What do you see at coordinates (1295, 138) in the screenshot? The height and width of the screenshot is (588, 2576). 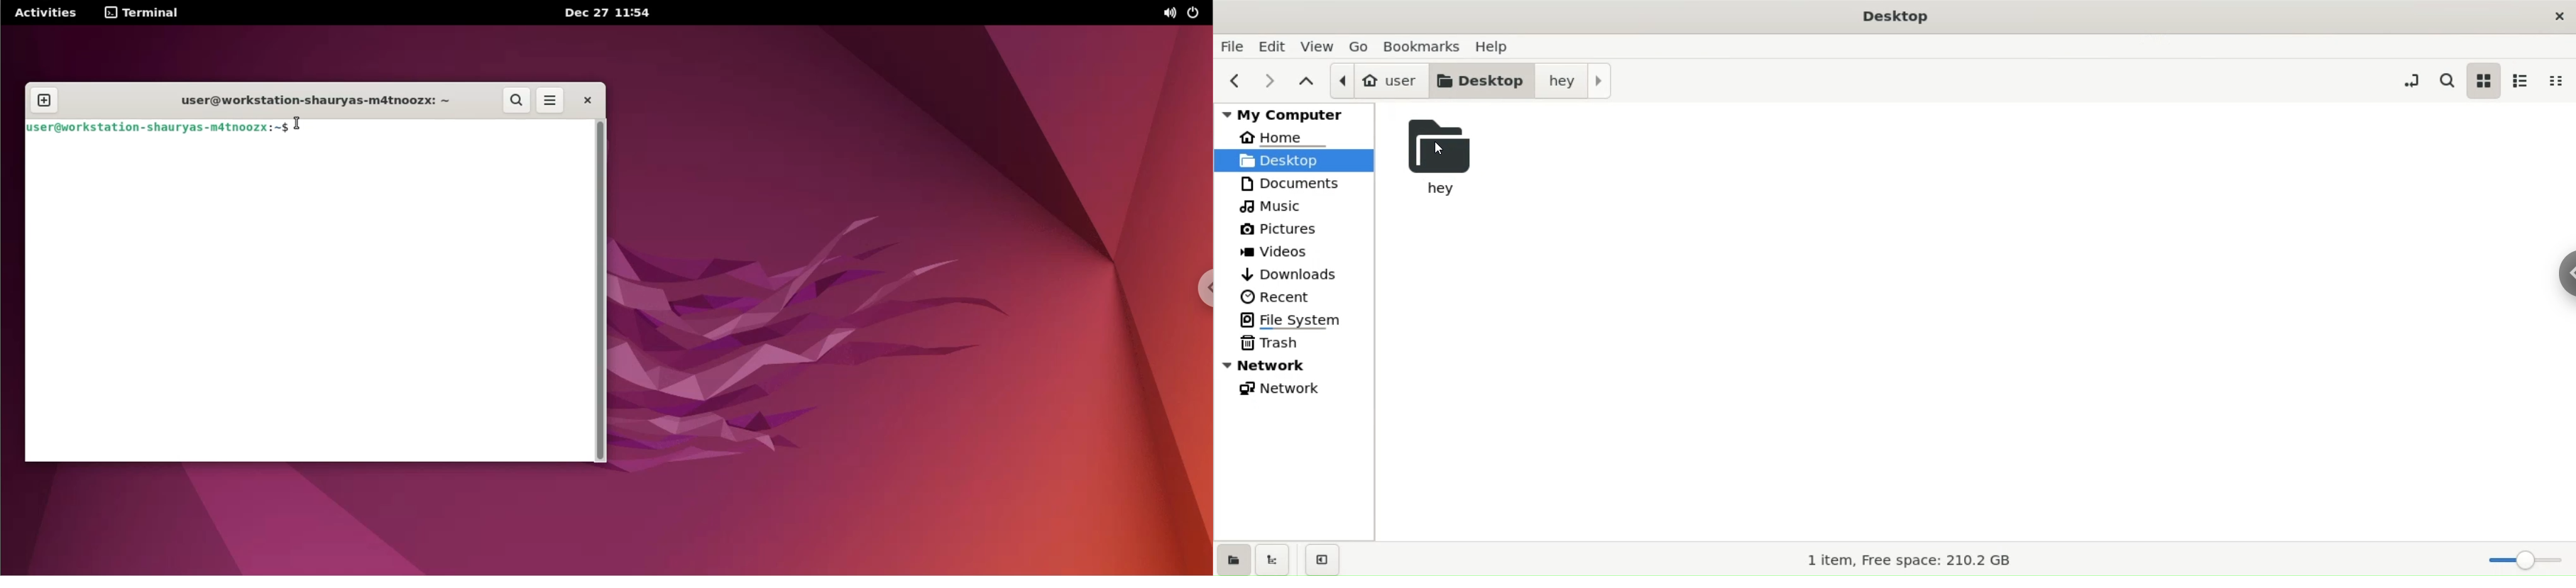 I see `home` at bounding box center [1295, 138].